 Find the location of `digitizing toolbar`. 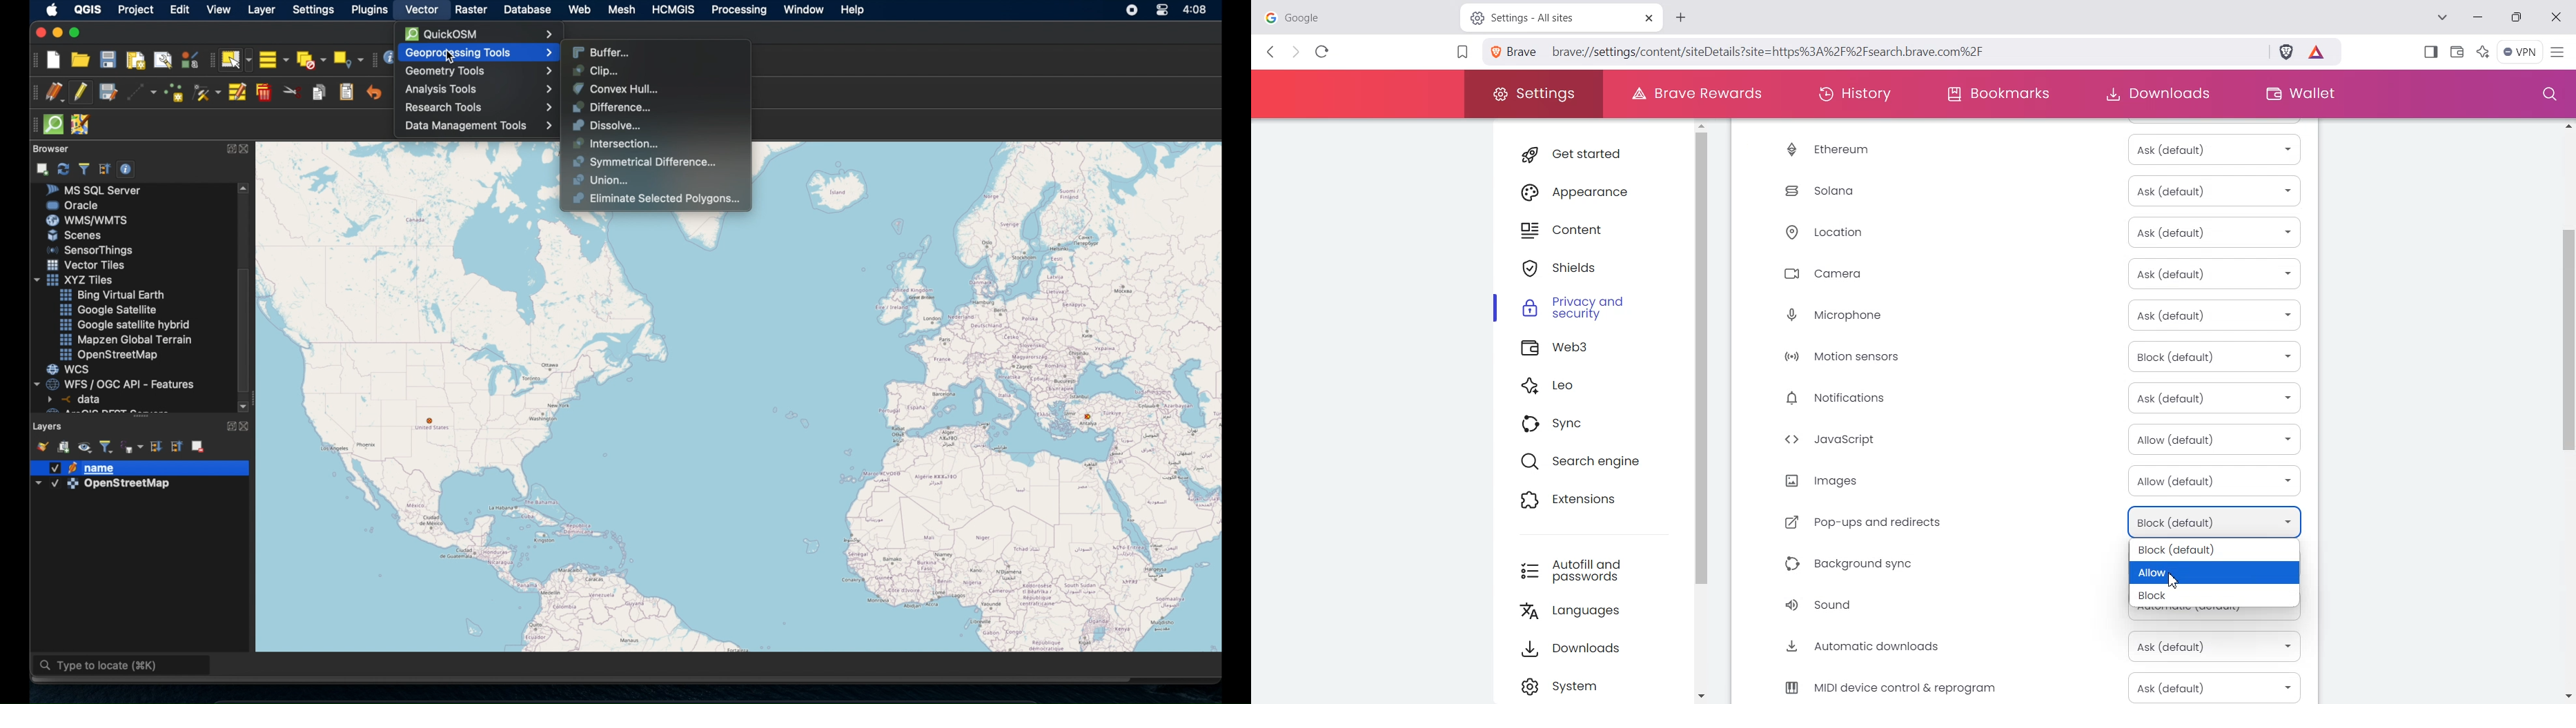

digitizing toolbar is located at coordinates (31, 93).